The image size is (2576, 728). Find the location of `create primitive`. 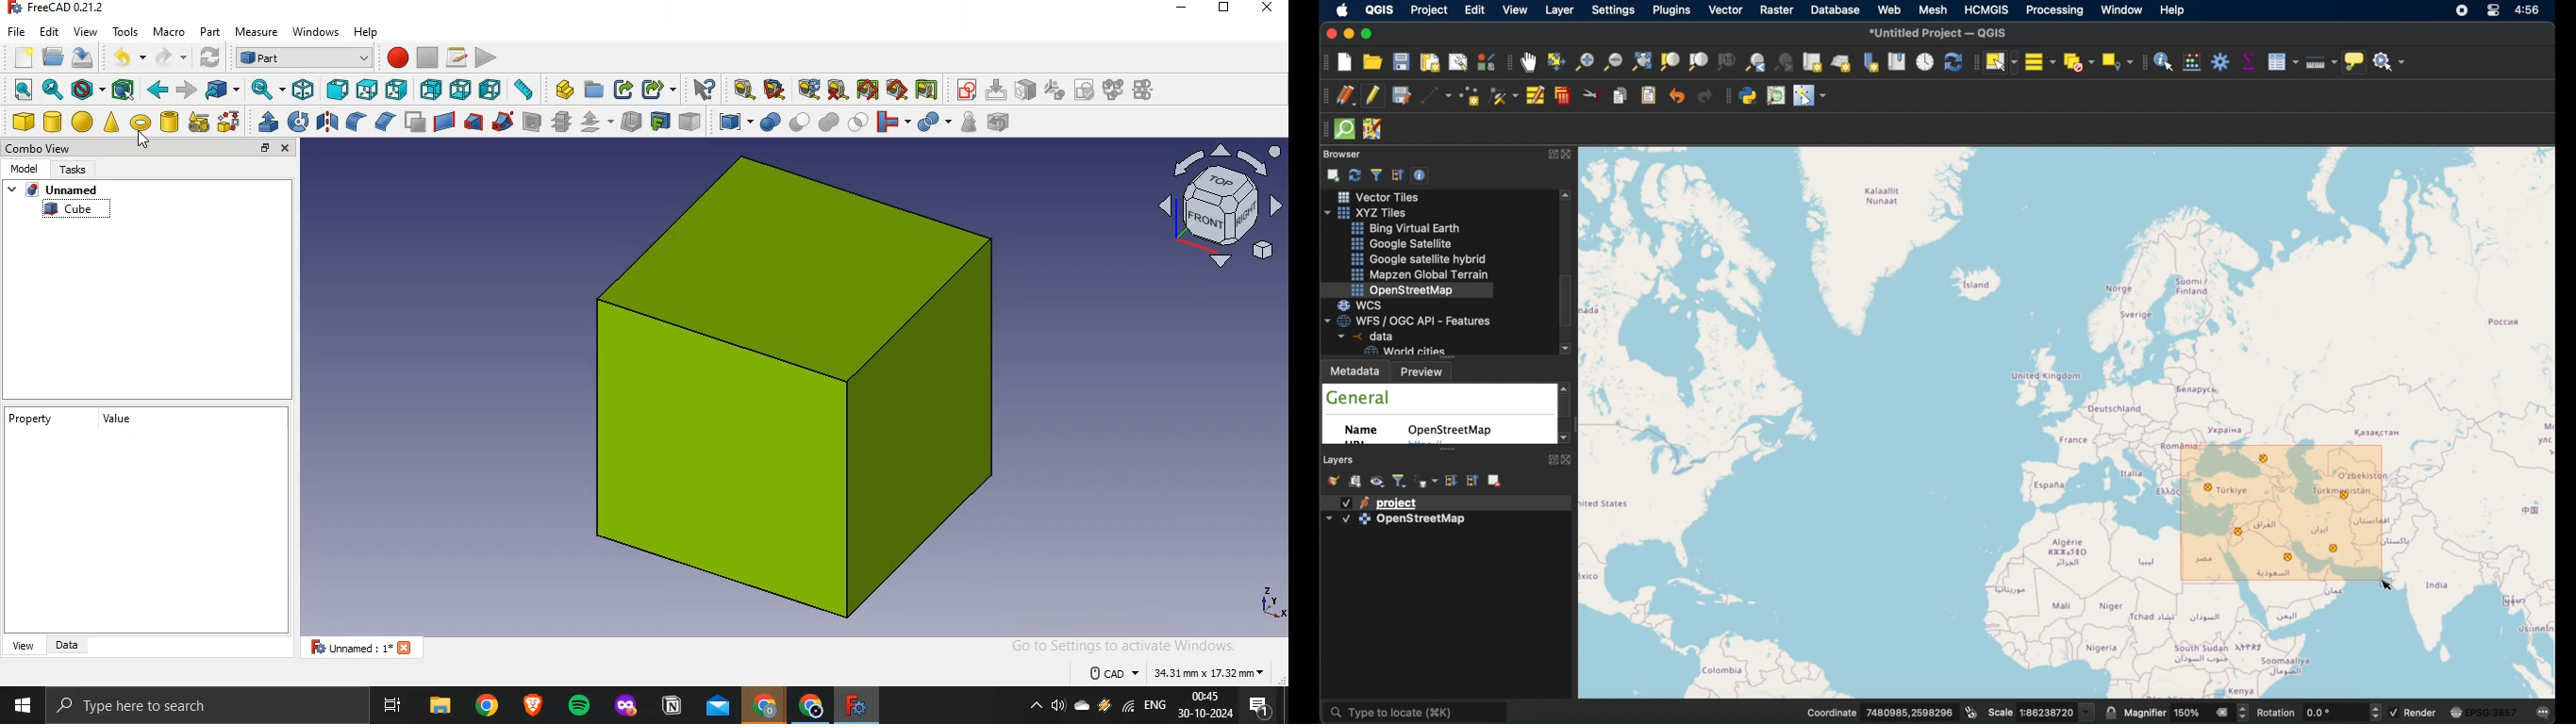

create primitive is located at coordinates (199, 122).